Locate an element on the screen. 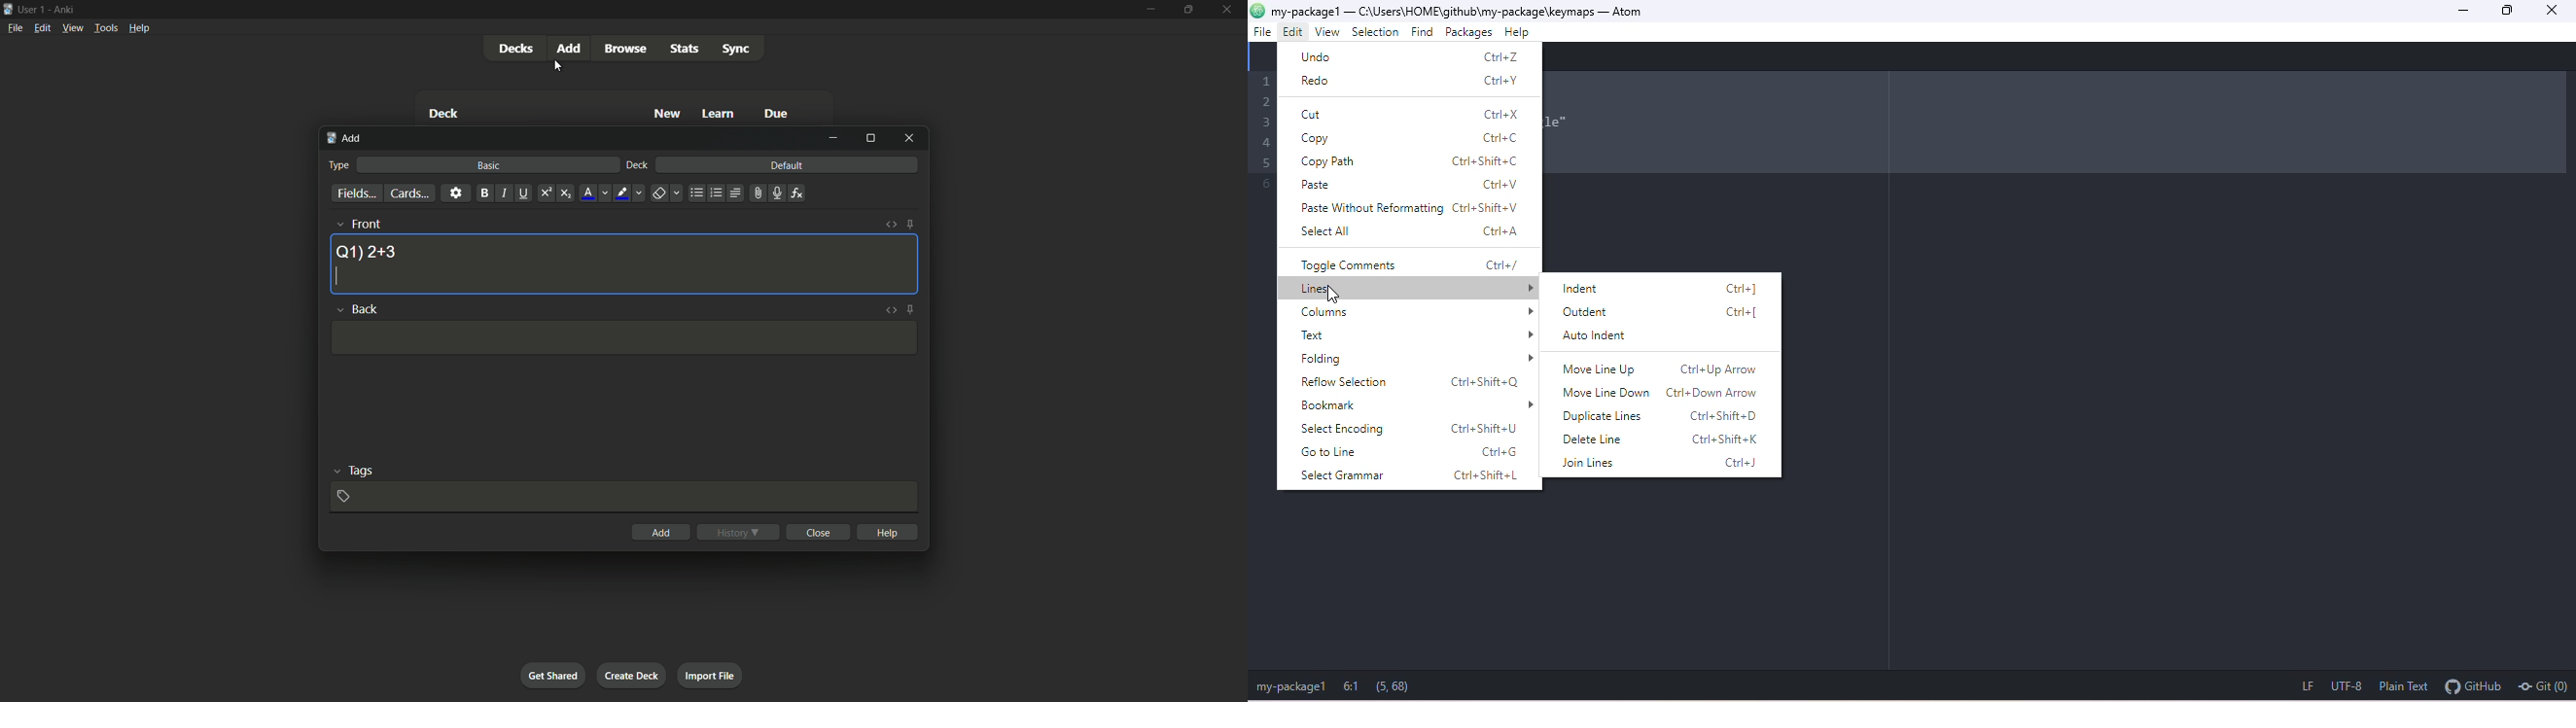  close app is located at coordinates (1229, 9).